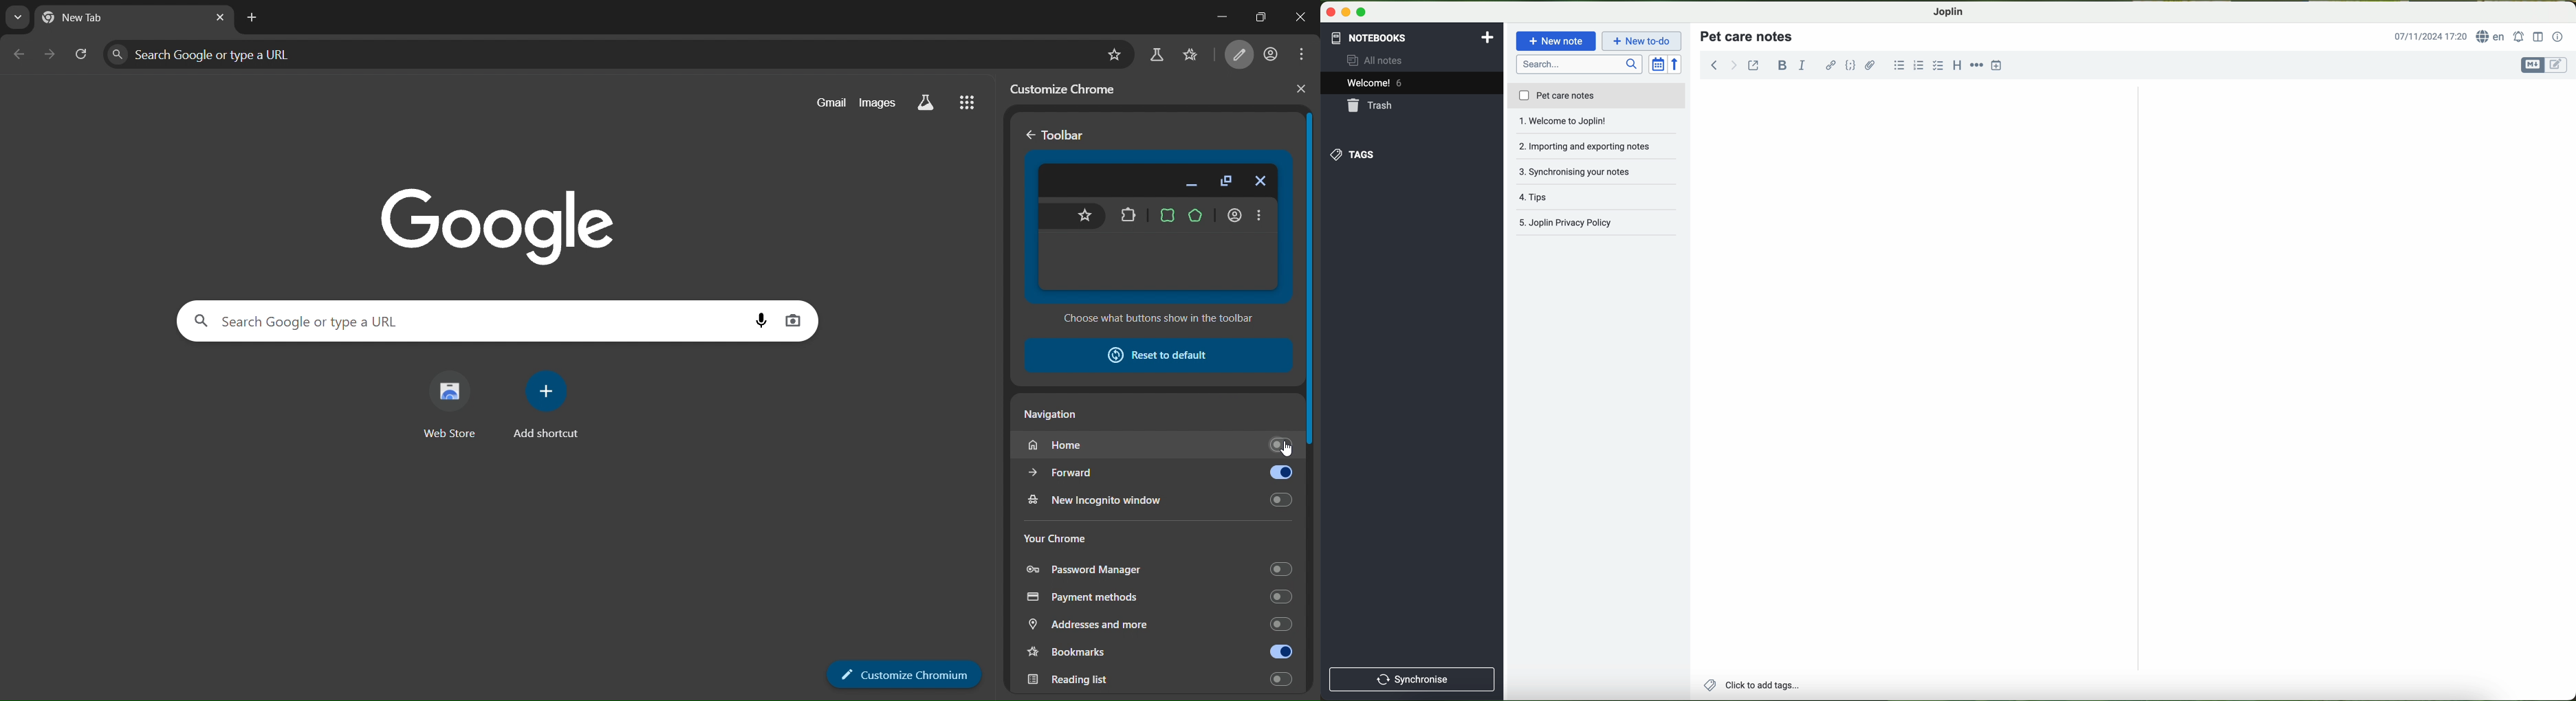  Describe the element at coordinates (1242, 55) in the screenshot. I see `customize chrome` at that location.